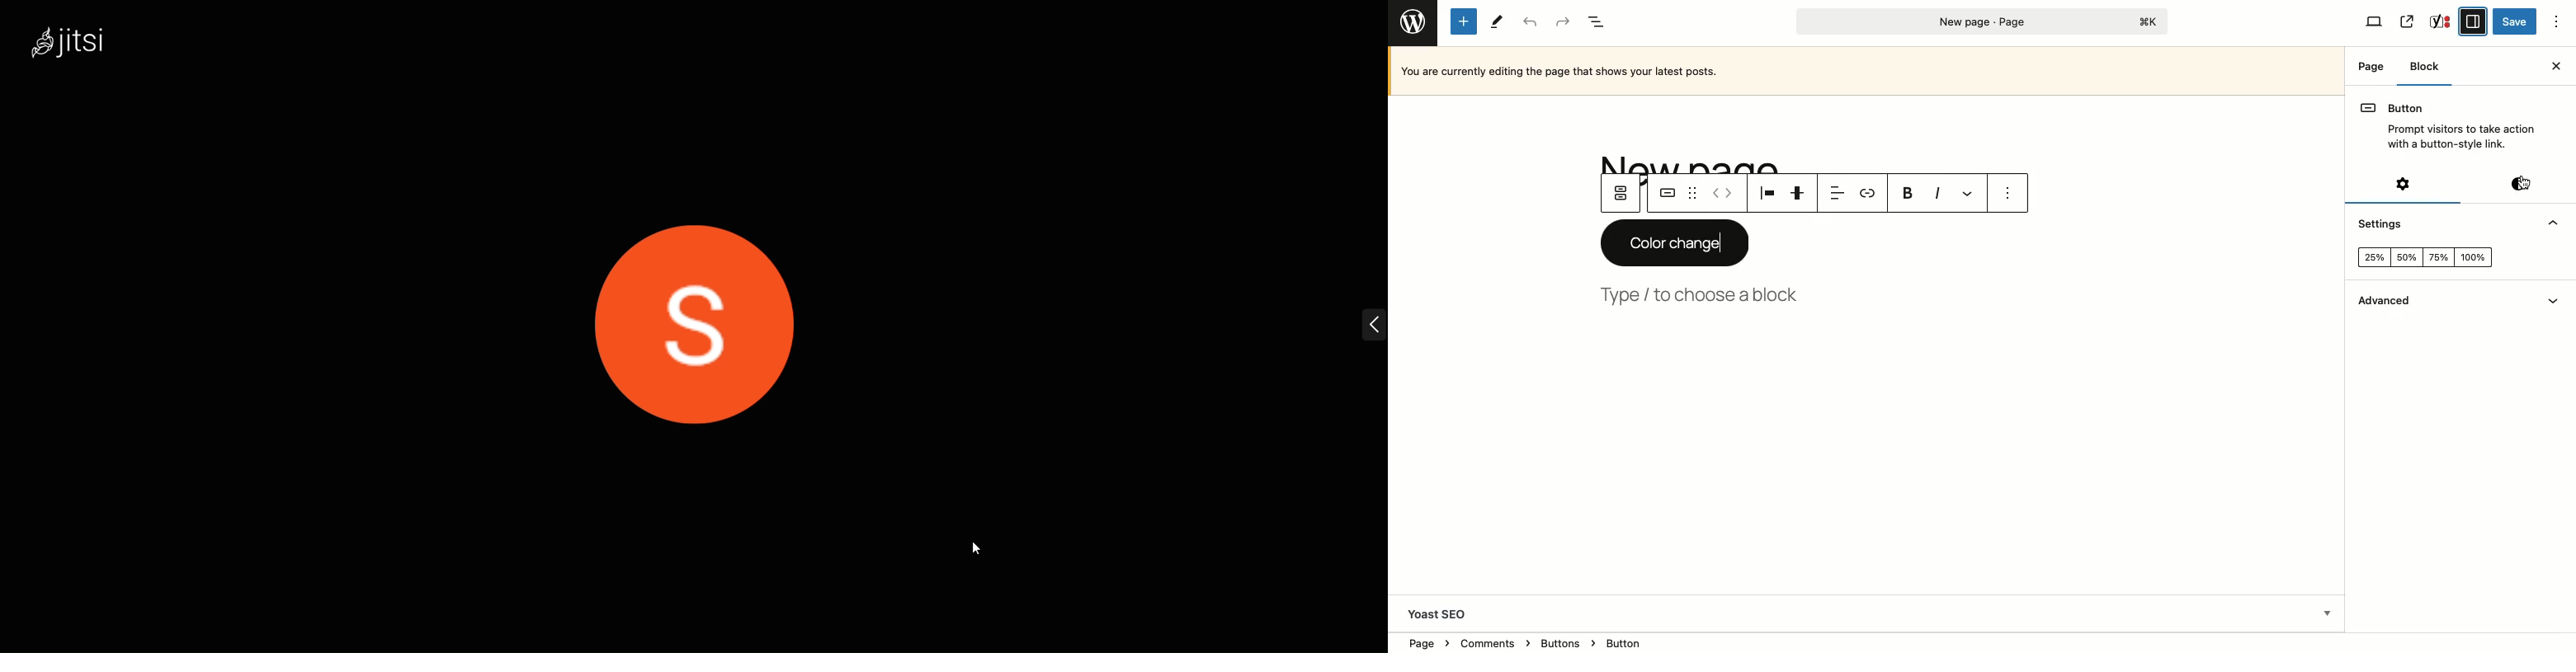  I want to click on Document overview, so click(1599, 23).